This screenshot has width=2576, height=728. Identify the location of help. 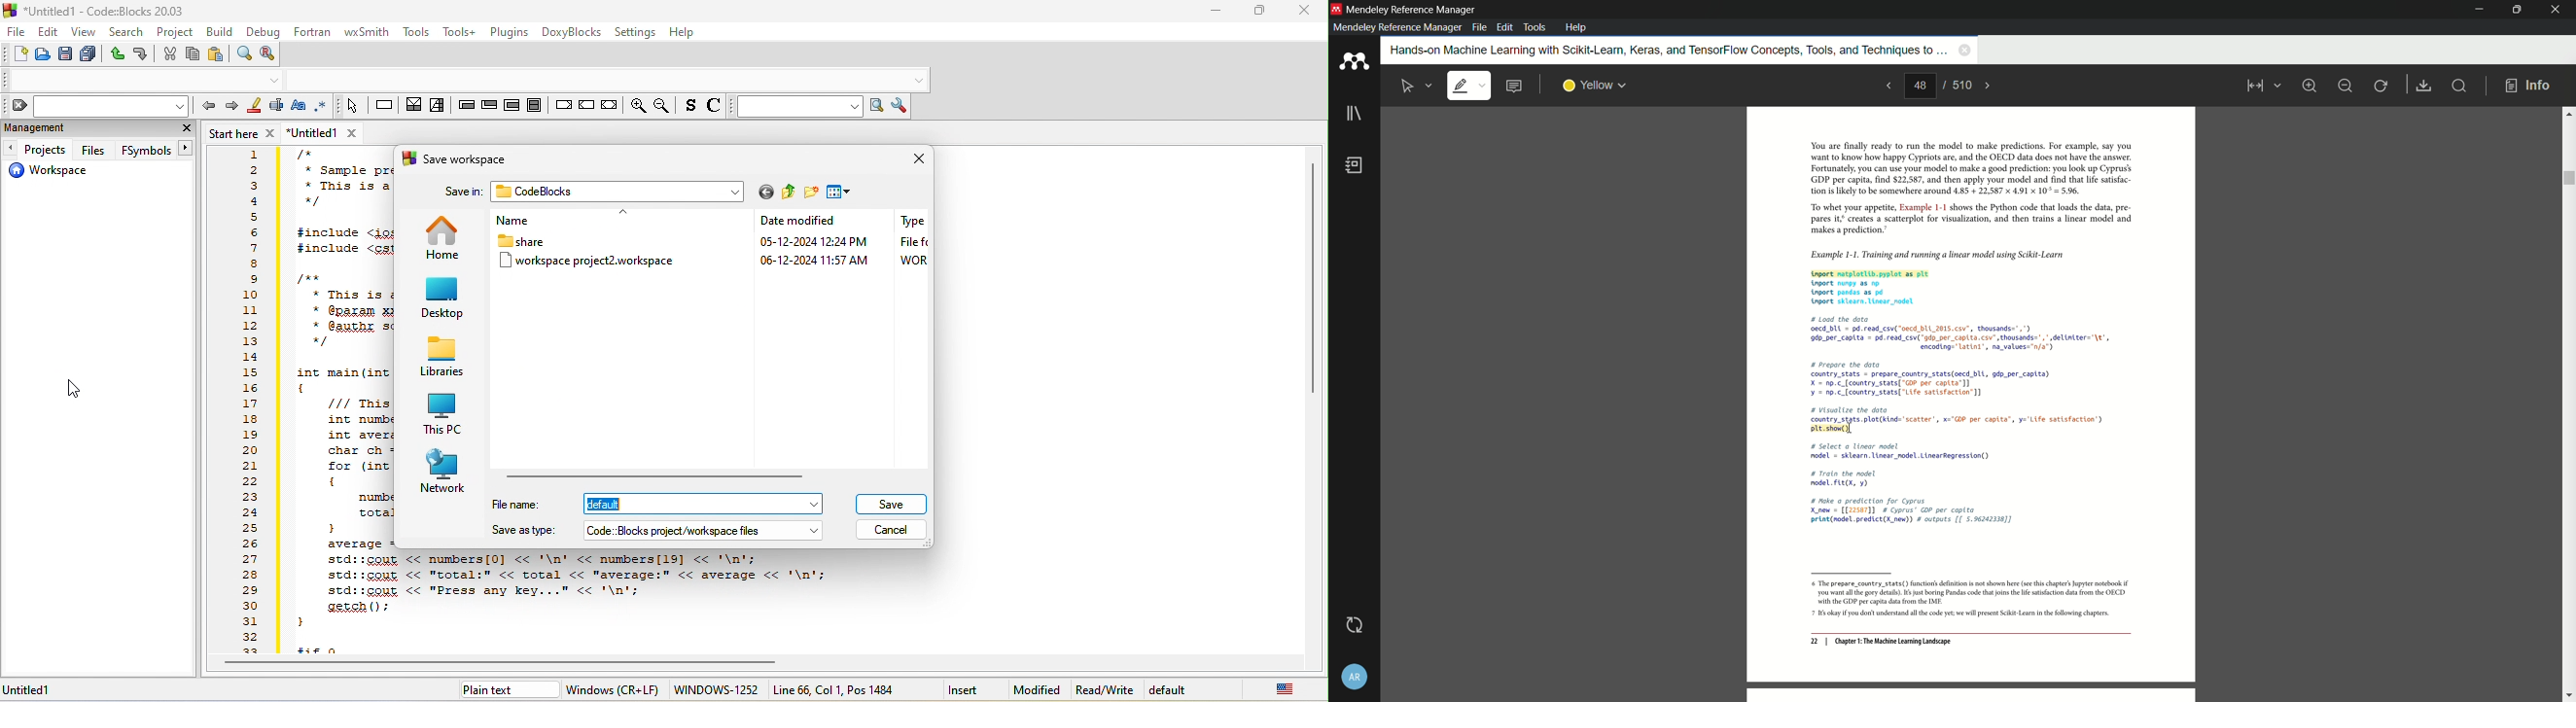
(683, 32).